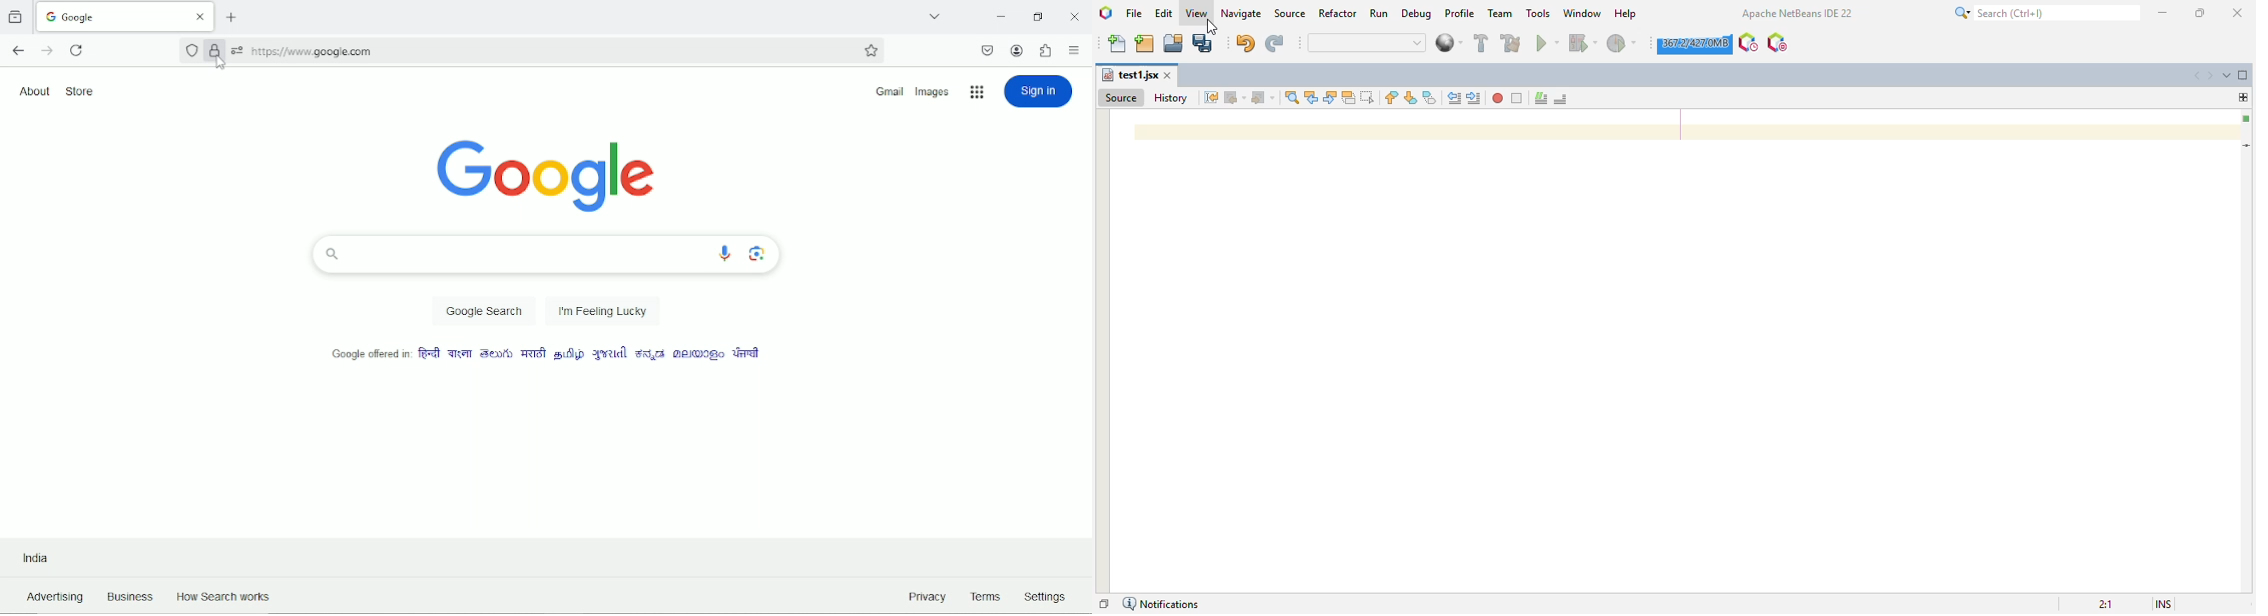 The width and height of the screenshot is (2268, 616). Describe the element at coordinates (360, 352) in the screenshot. I see `Google offered in` at that location.